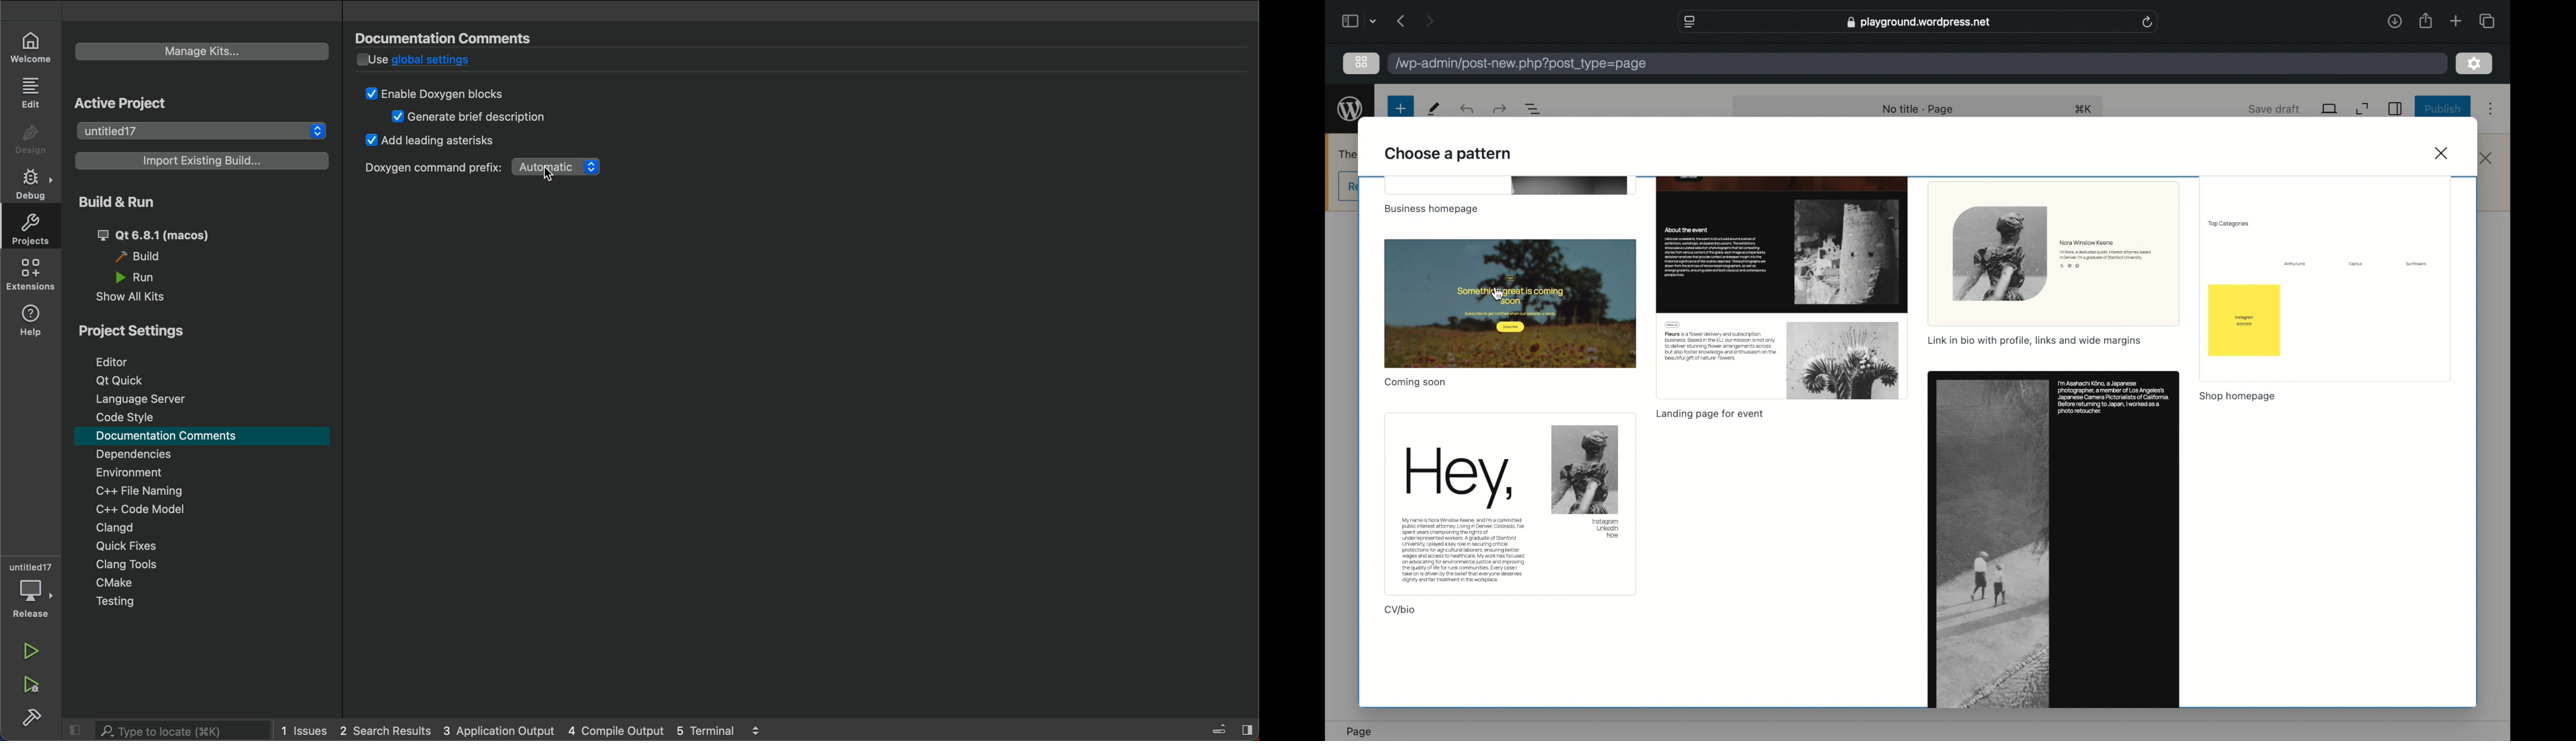 Image resolution: width=2576 pixels, height=756 pixels. I want to click on cursor, so click(1498, 294).